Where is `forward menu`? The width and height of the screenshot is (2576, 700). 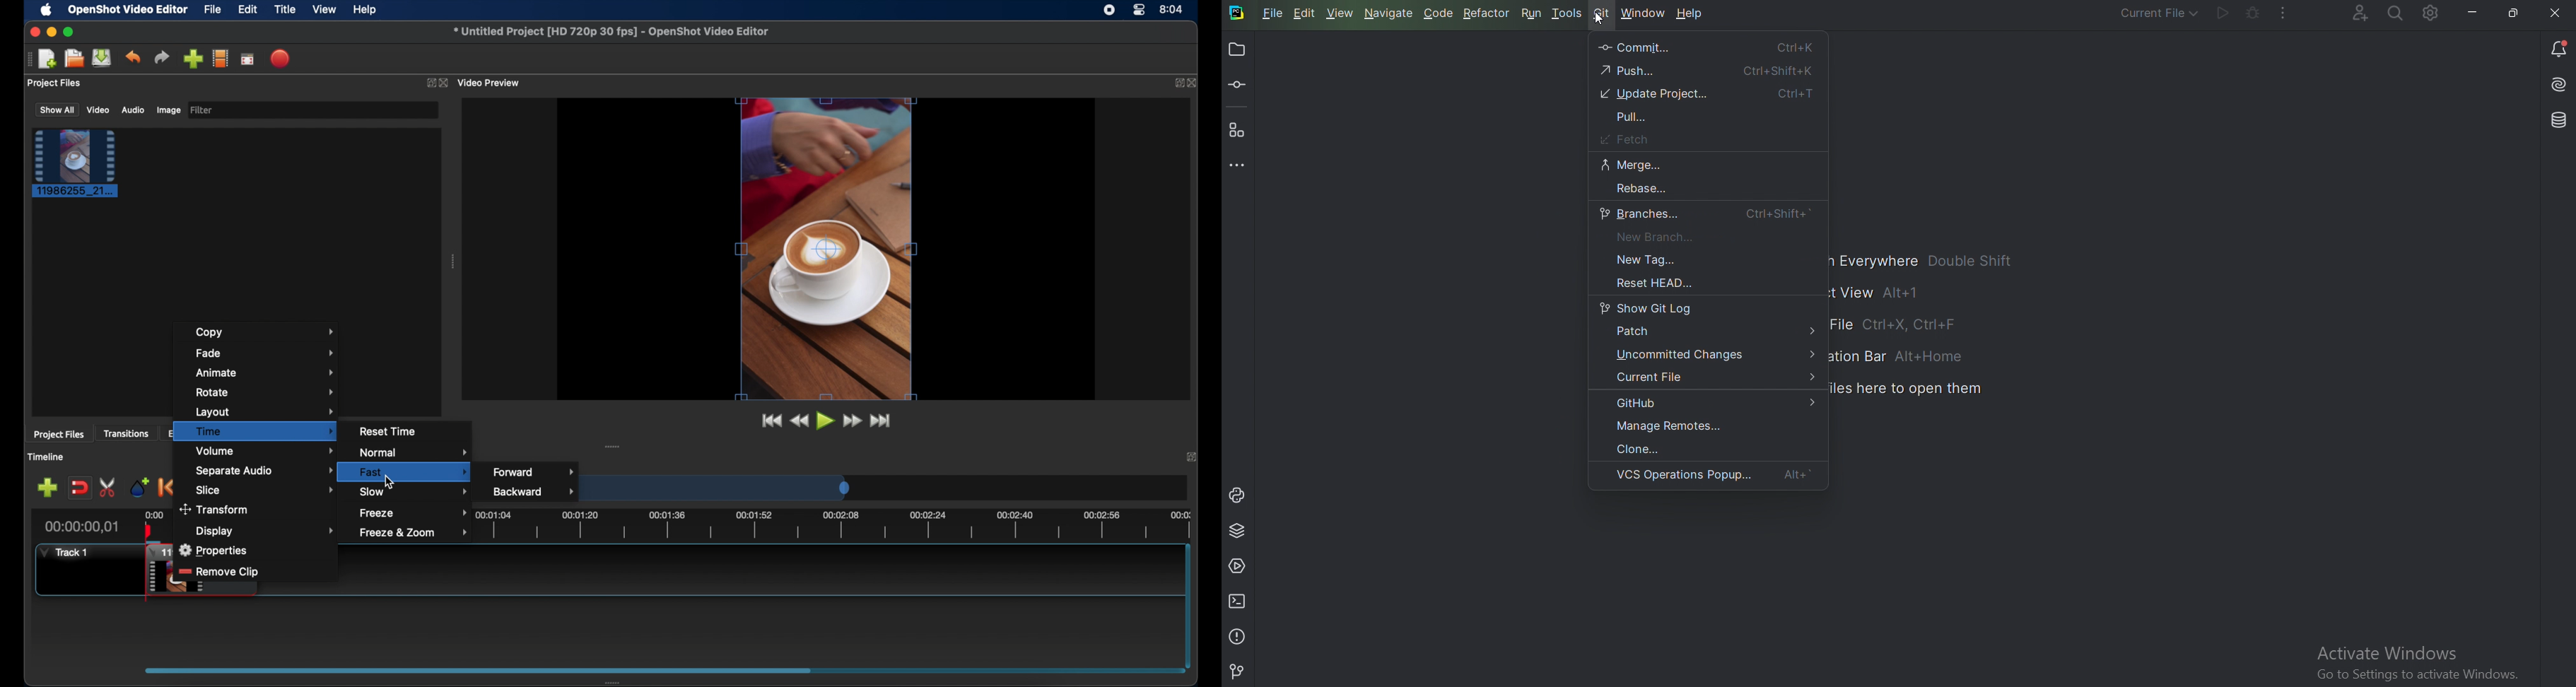 forward menu is located at coordinates (534, 471).